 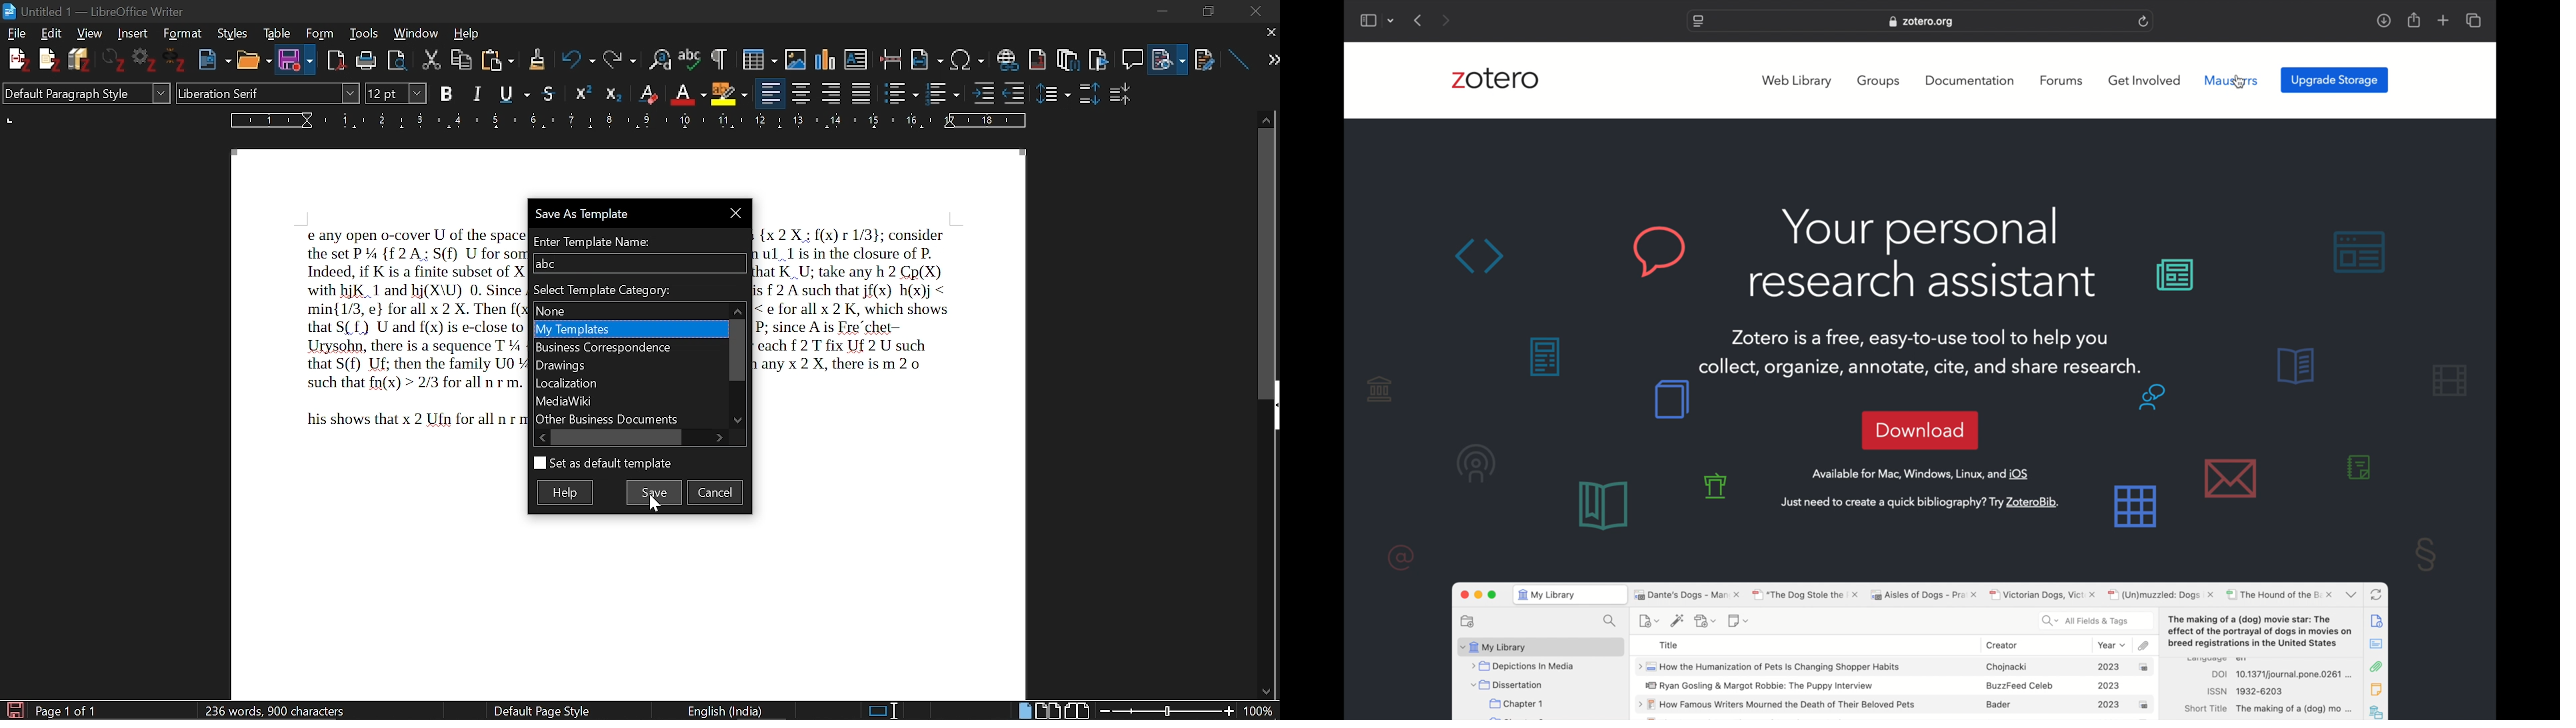 What do you see at coordinates (858, 55) in the screenshot?
I see `Insert text` at bounding box center [858, 55].